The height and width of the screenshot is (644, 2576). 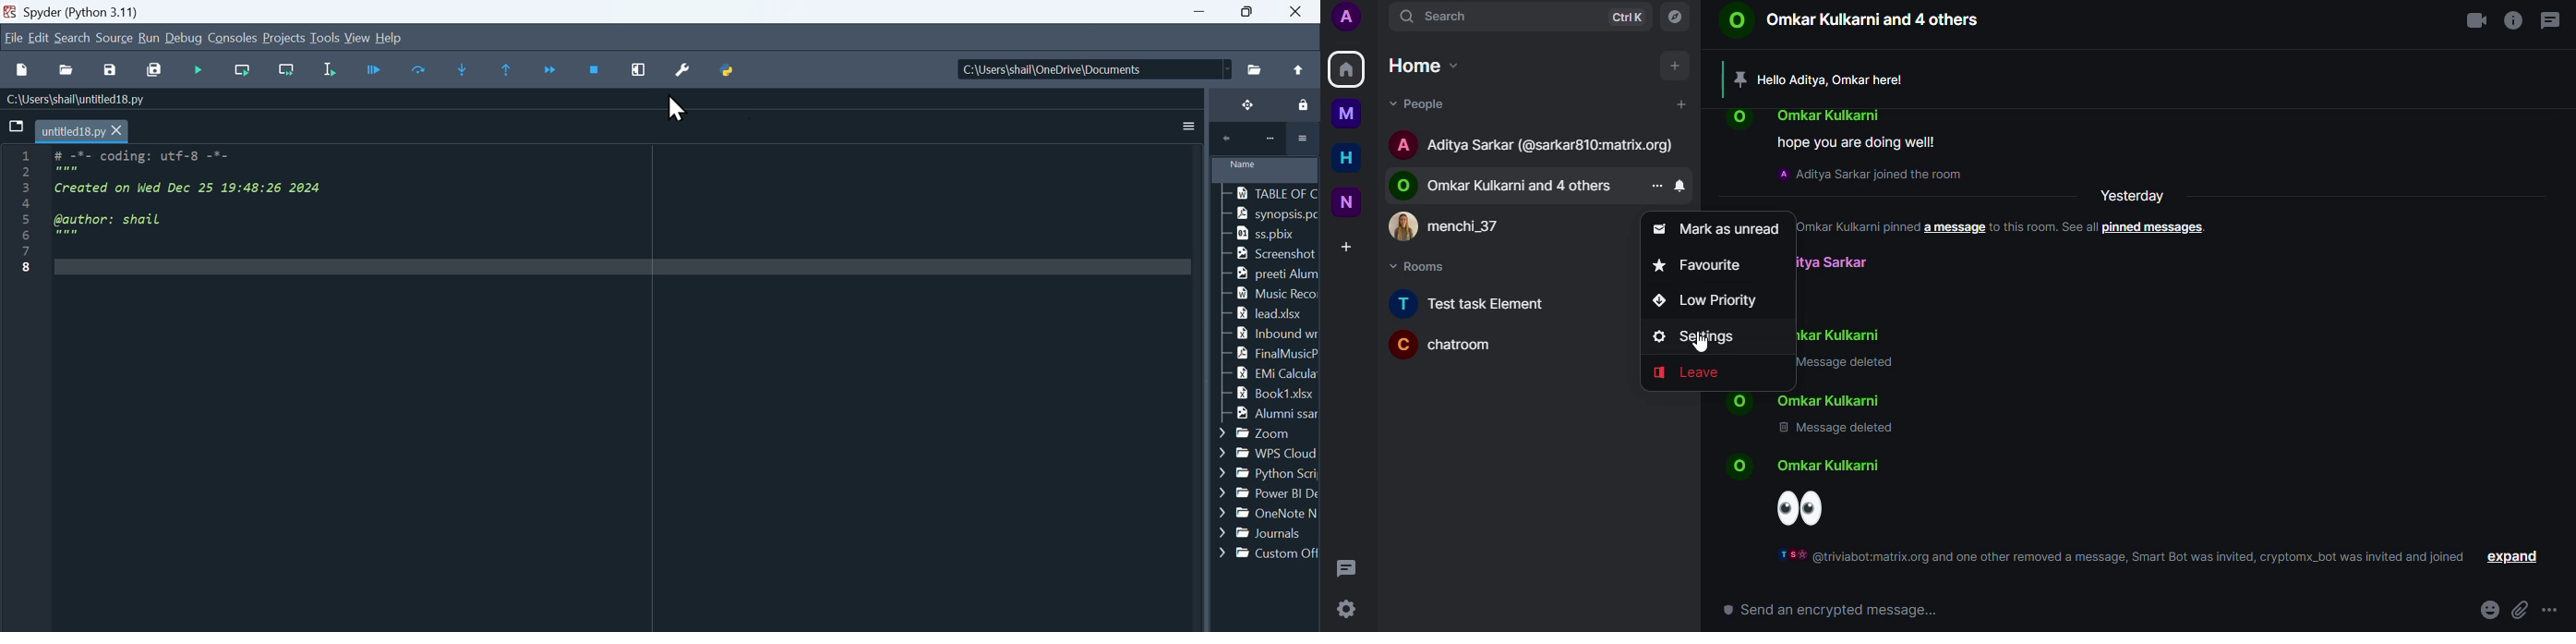 What do you see at coordinates (74, 37) in the screenshot?
I see `search` at bounding box center [74, 37].